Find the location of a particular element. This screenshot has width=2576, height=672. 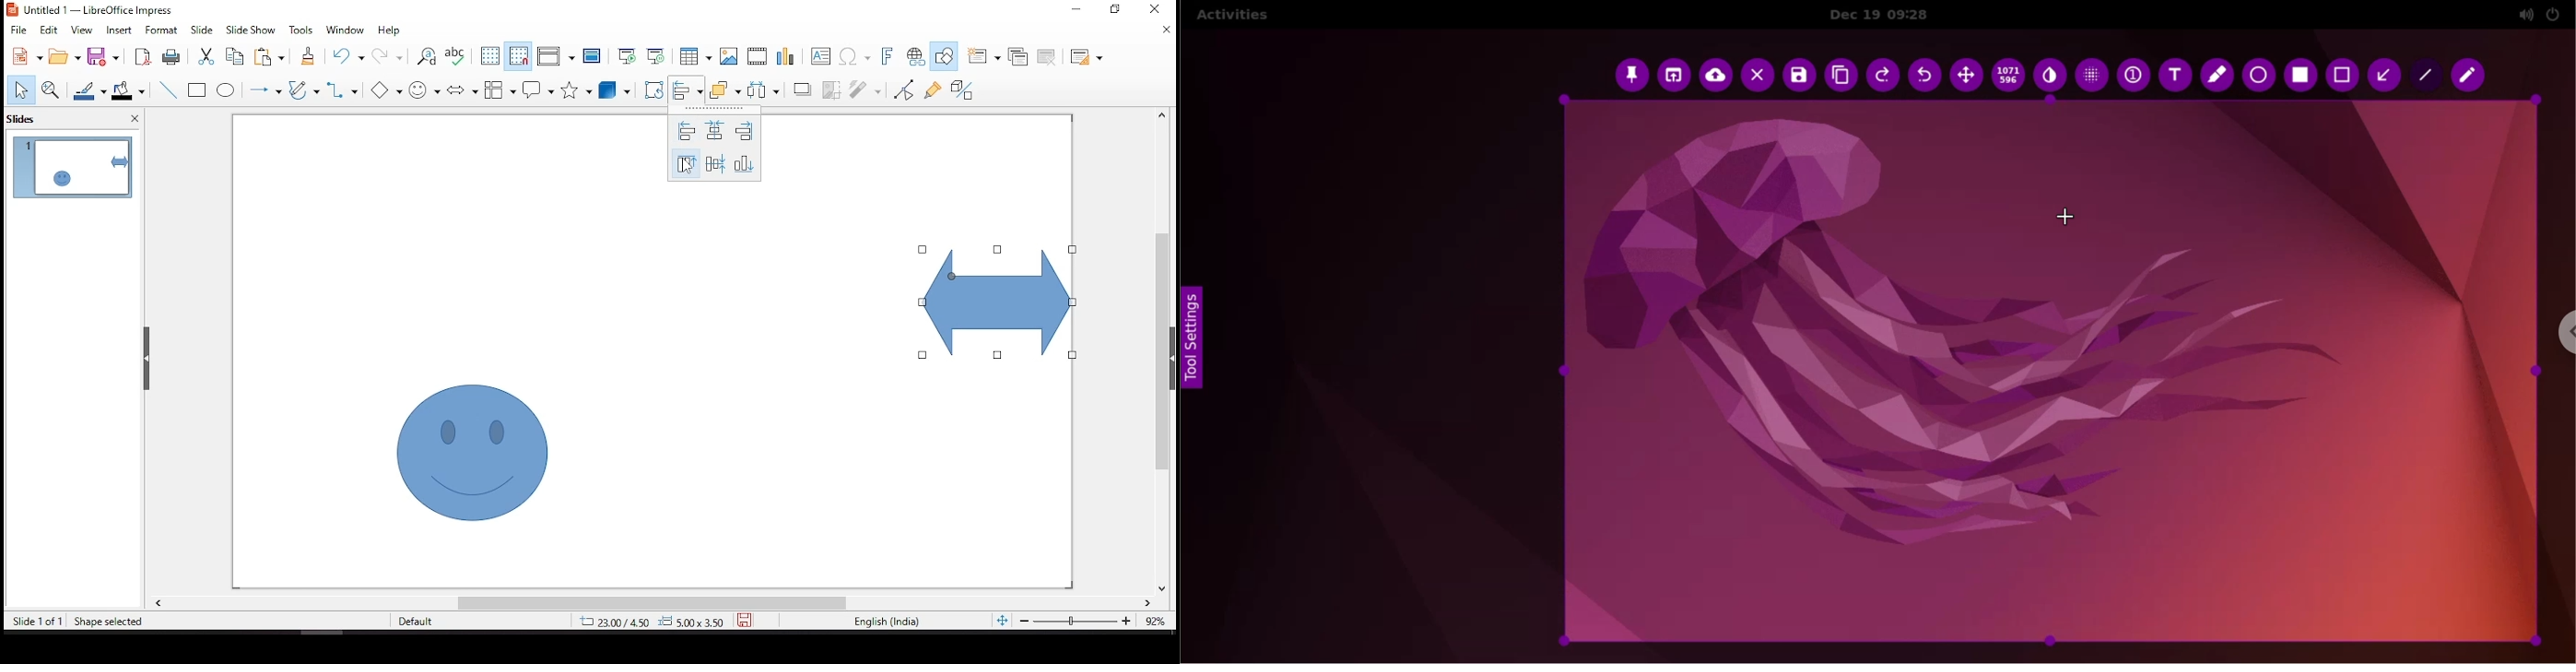

english (india) is located at coordinates (887, 622).